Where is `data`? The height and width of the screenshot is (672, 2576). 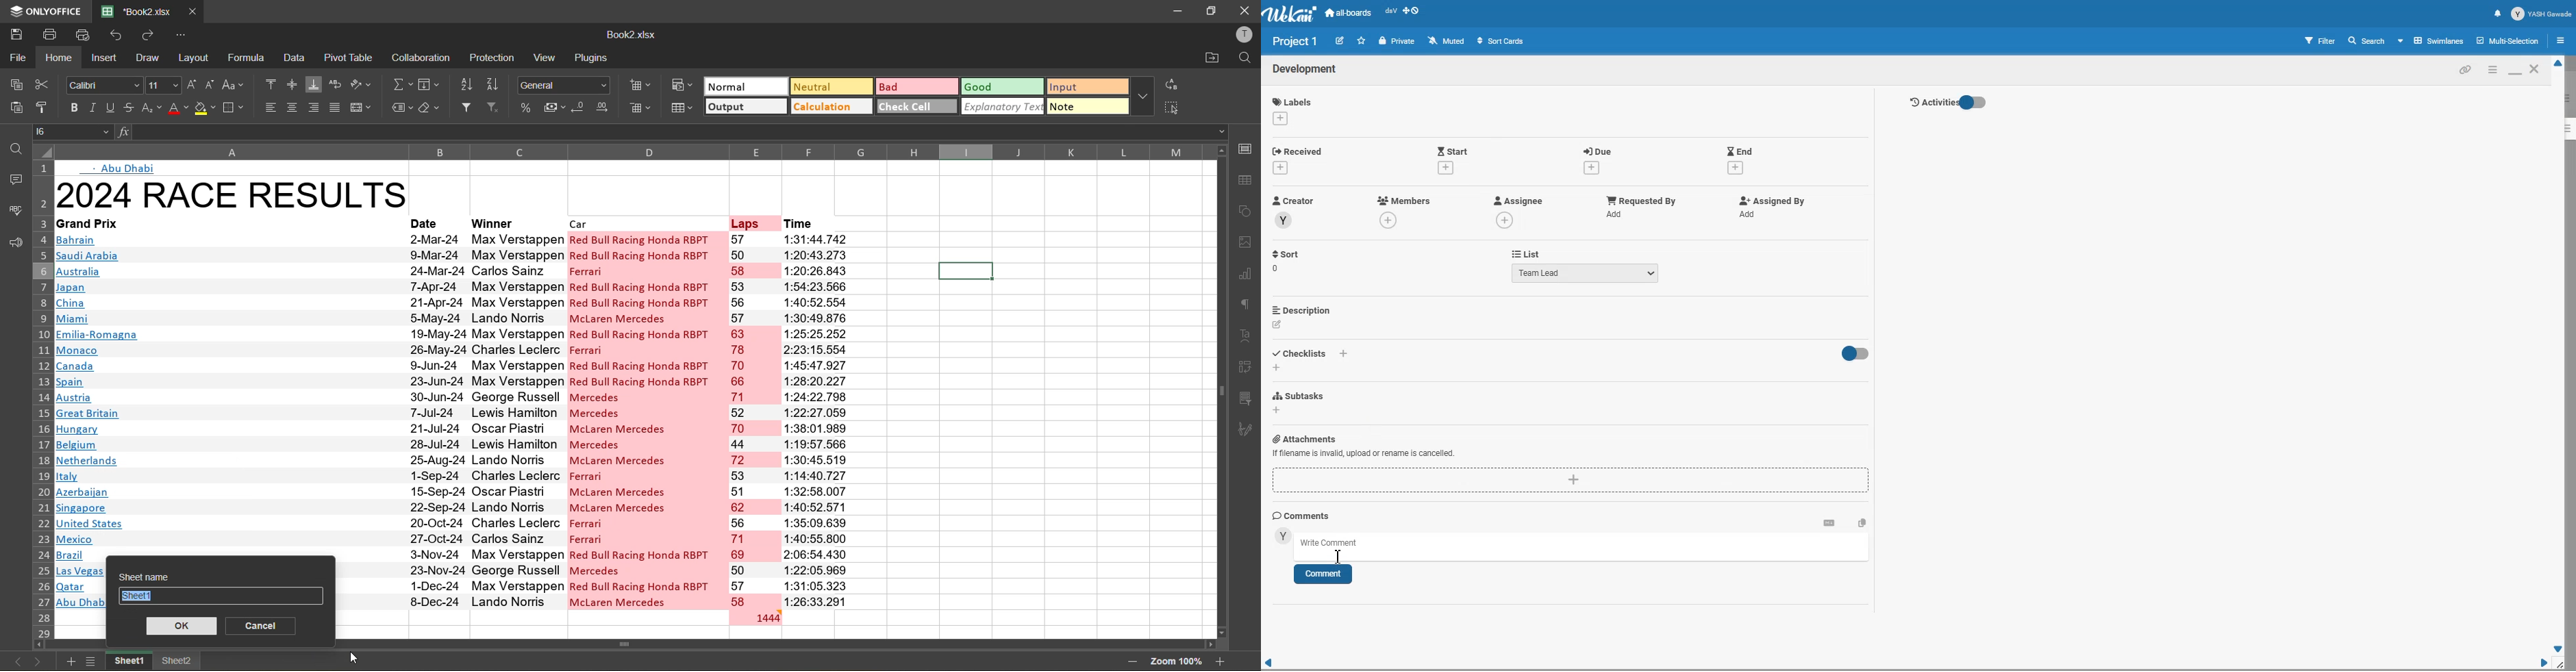 data is located at coordinates (295, 60).